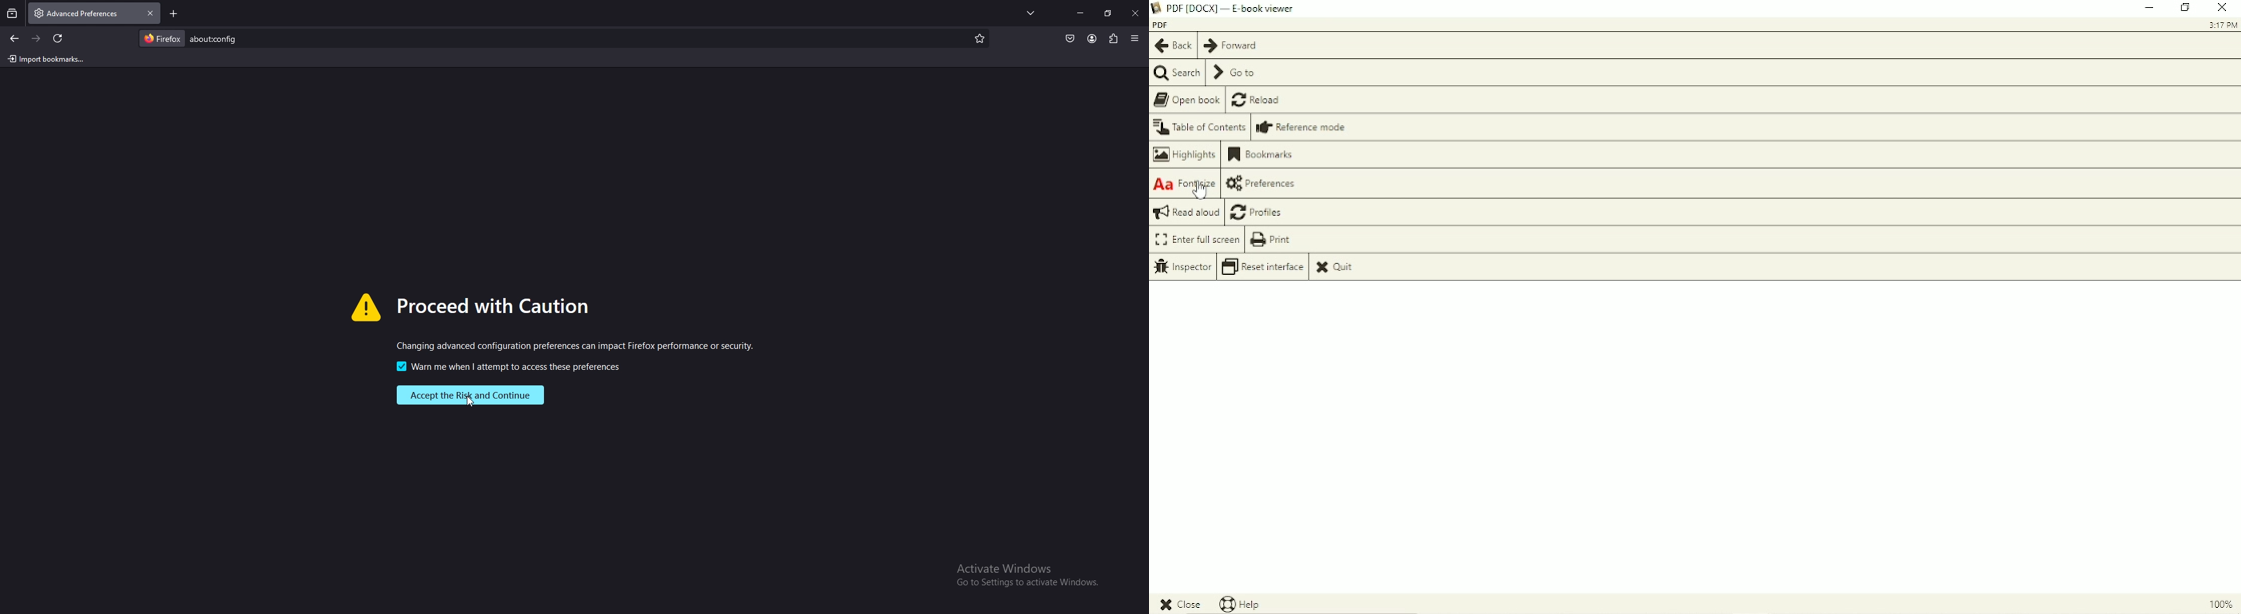 This screenshot has height=616, width=2268. Describe the element at coordinates (57, 38) in the screenshot. I see `refresh` at that location.